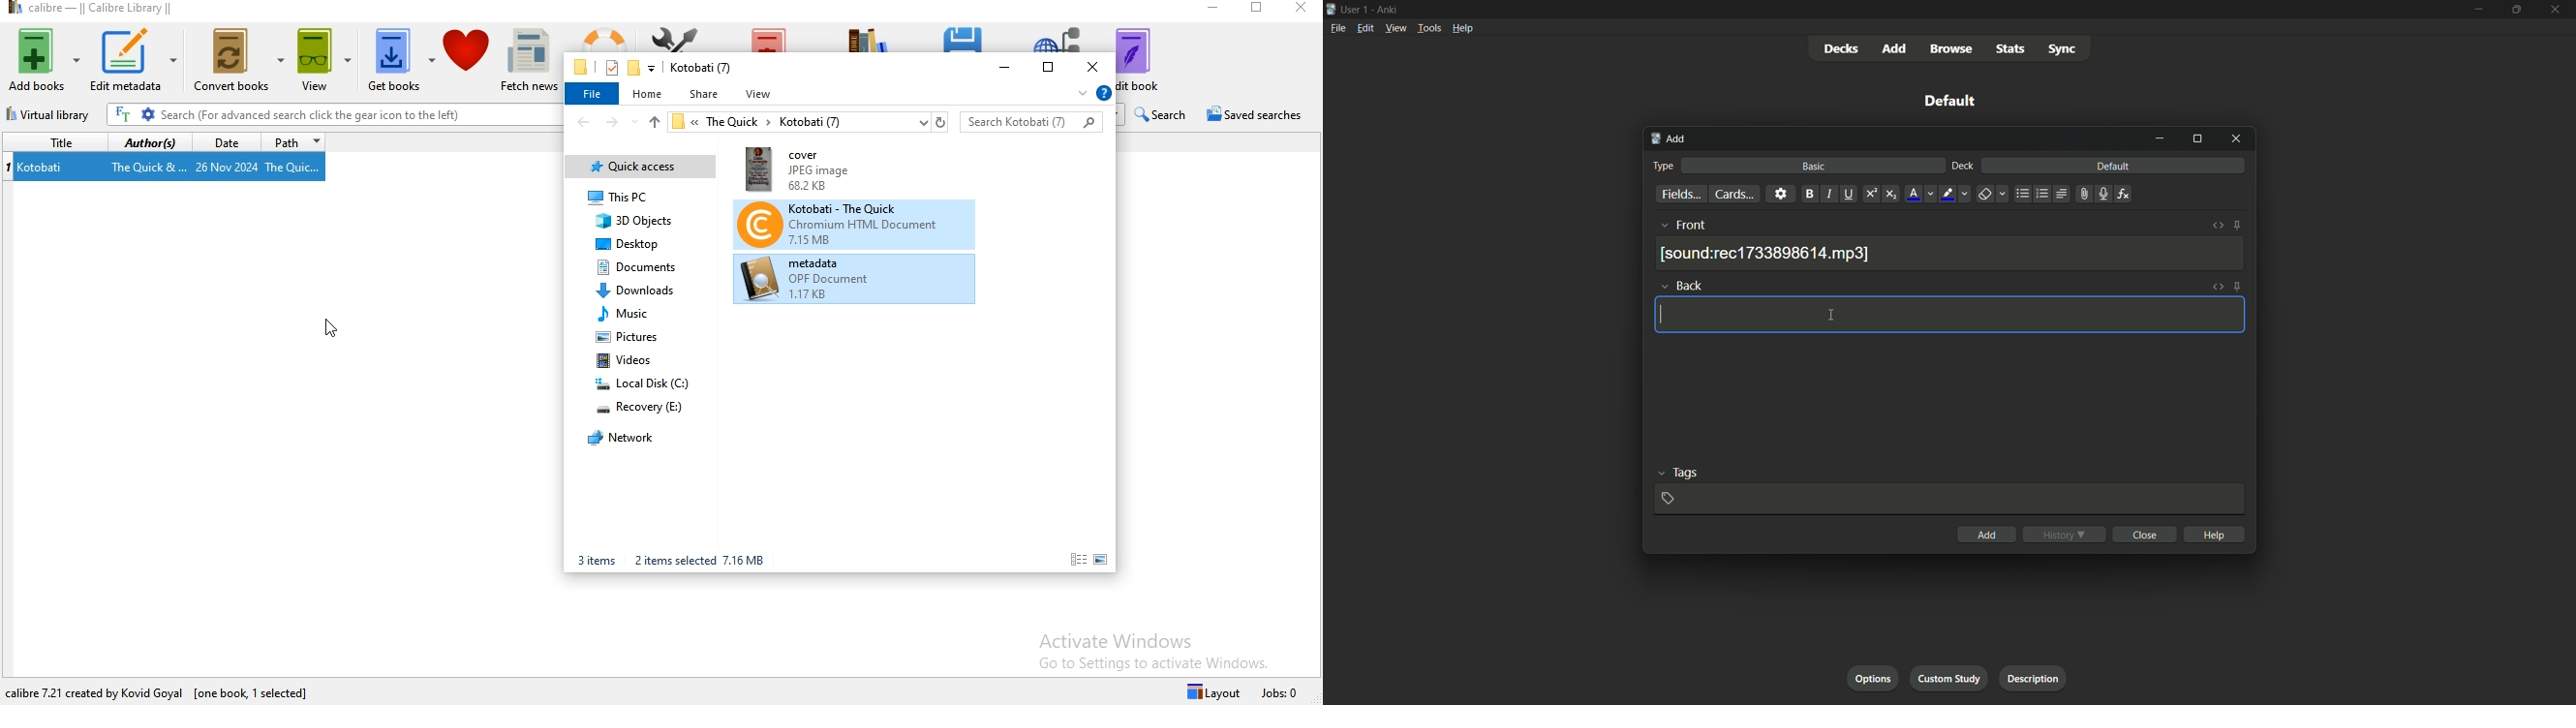 The width and height of the screenshot is (2576, 728). I want to click on help, so click(2214, 533).